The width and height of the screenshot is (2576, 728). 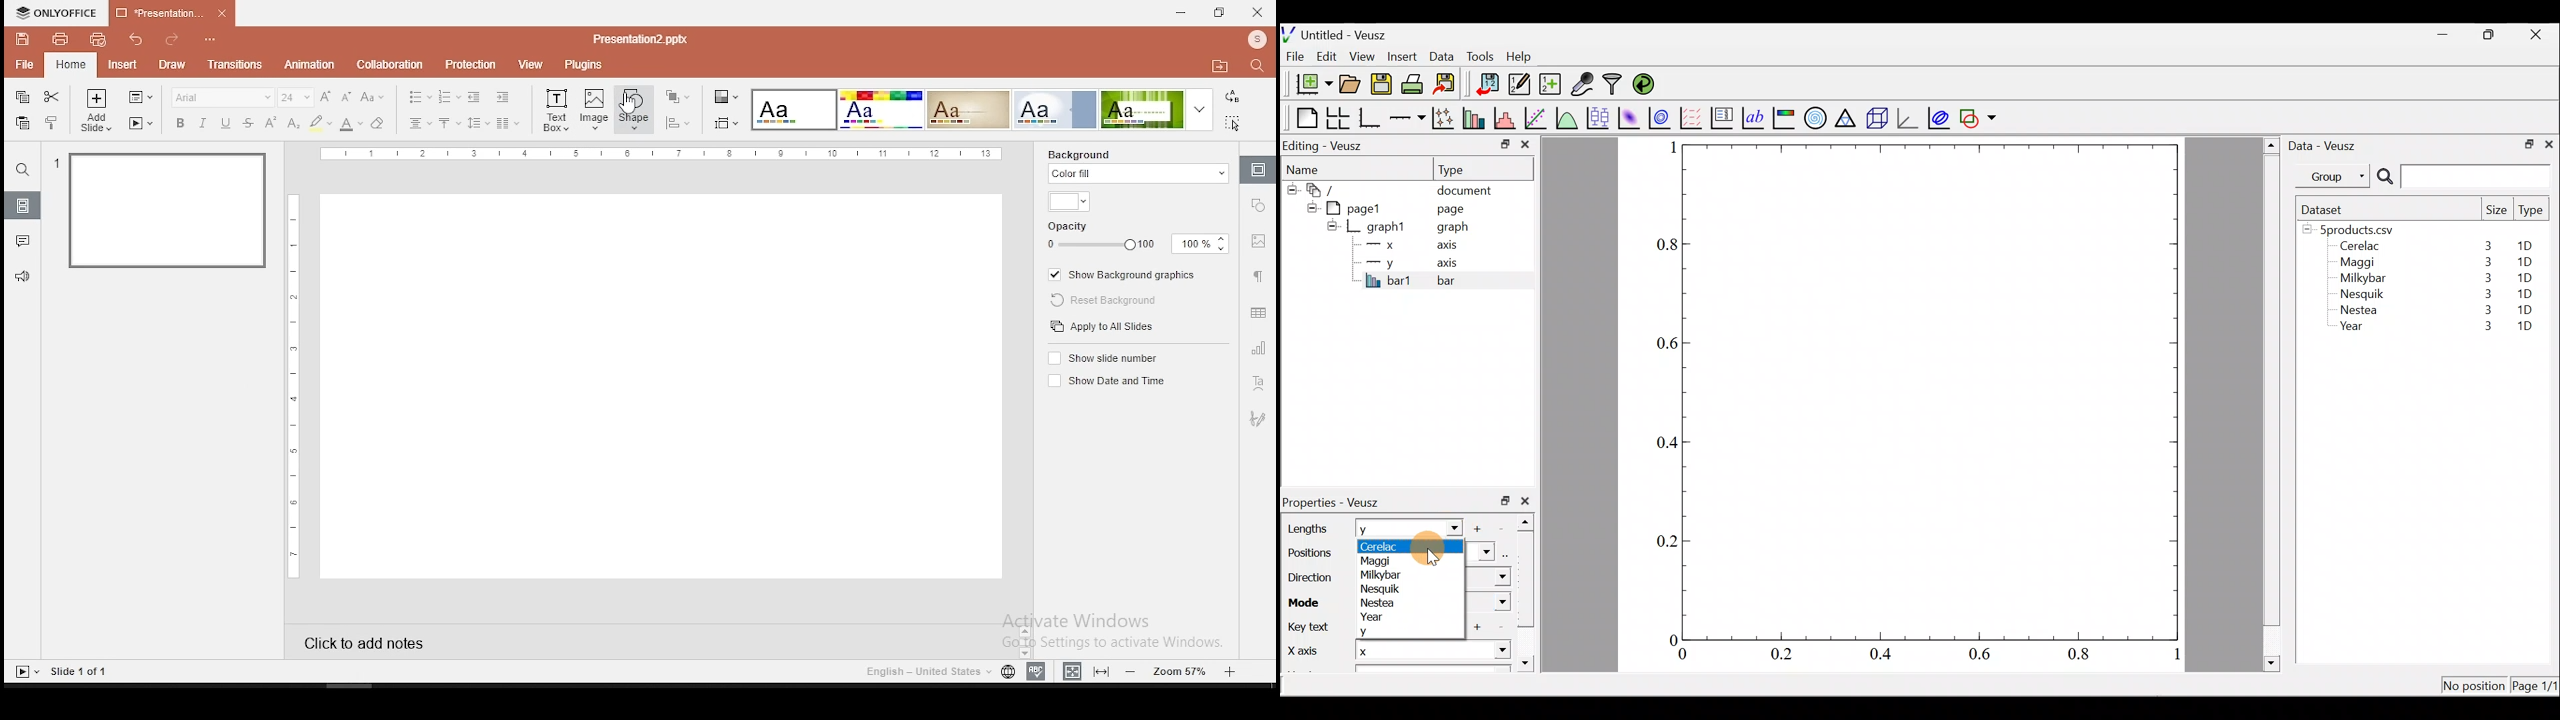 What do you see at coordinates (1098, 297) in the screenshot?
I see `reset background` at bounding box center [1098, 297].